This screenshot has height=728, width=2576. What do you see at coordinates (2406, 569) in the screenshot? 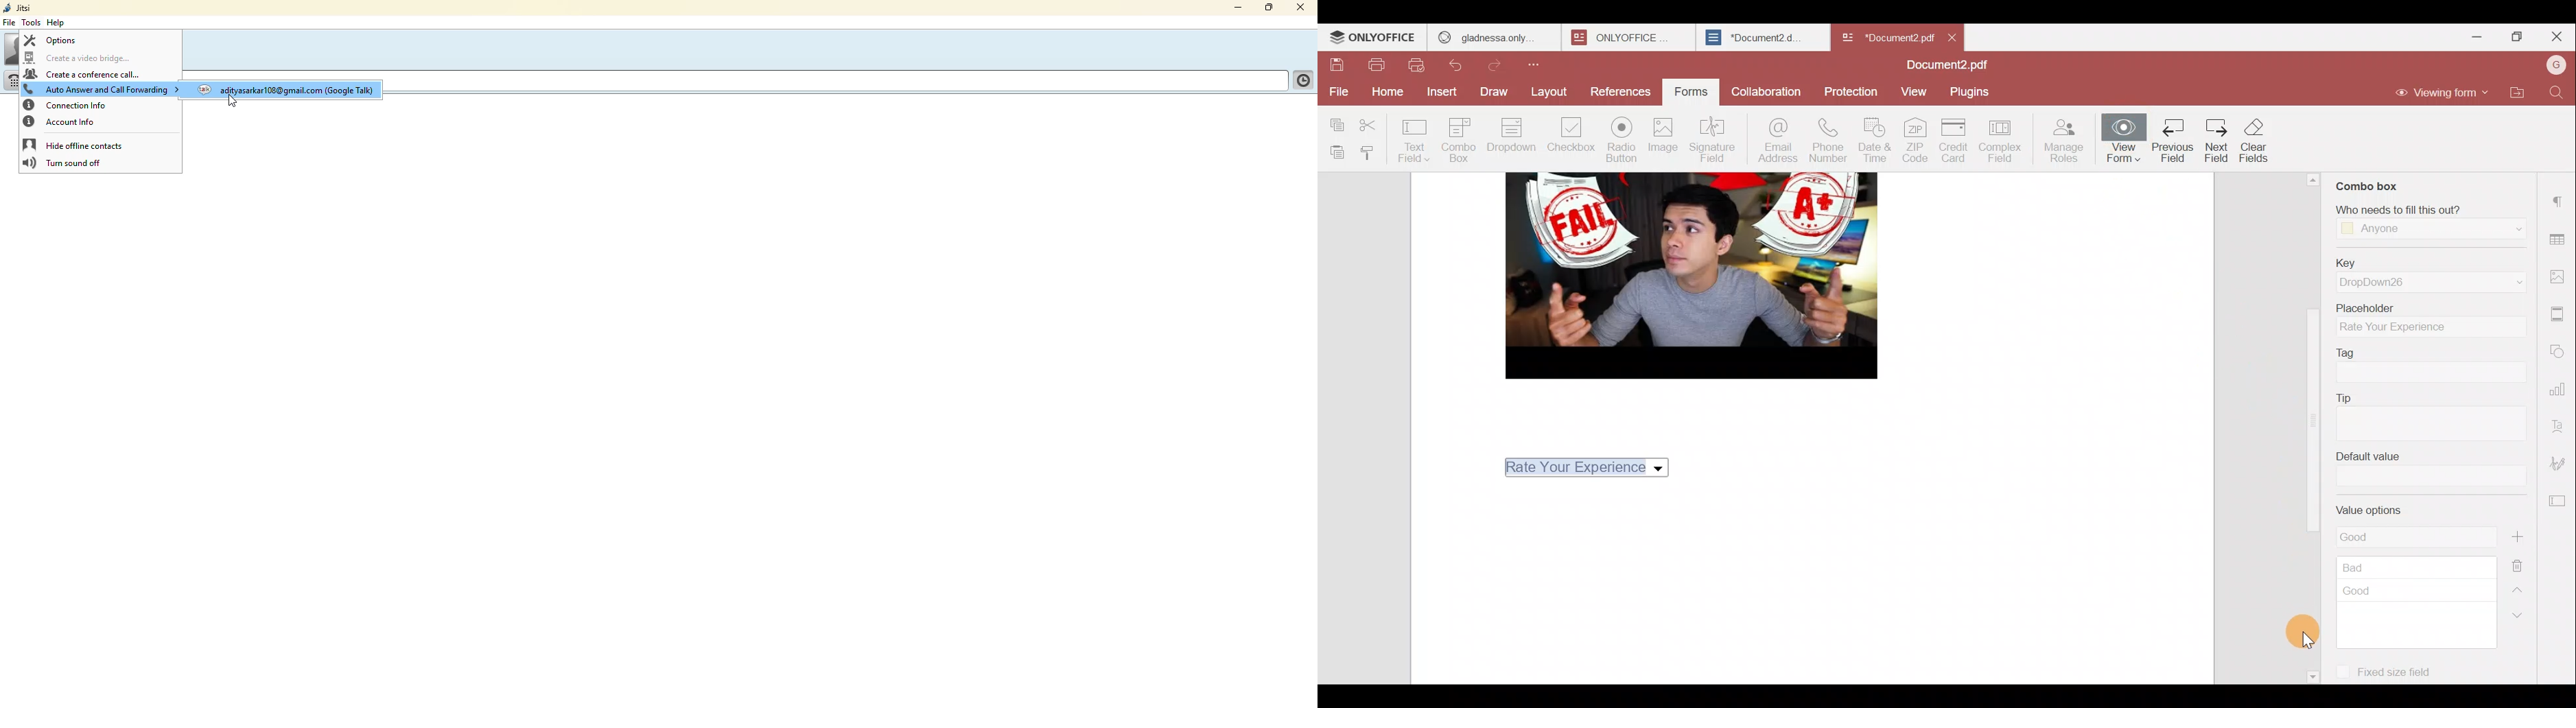
I see `Value options` at bounding box center [2406, 569].